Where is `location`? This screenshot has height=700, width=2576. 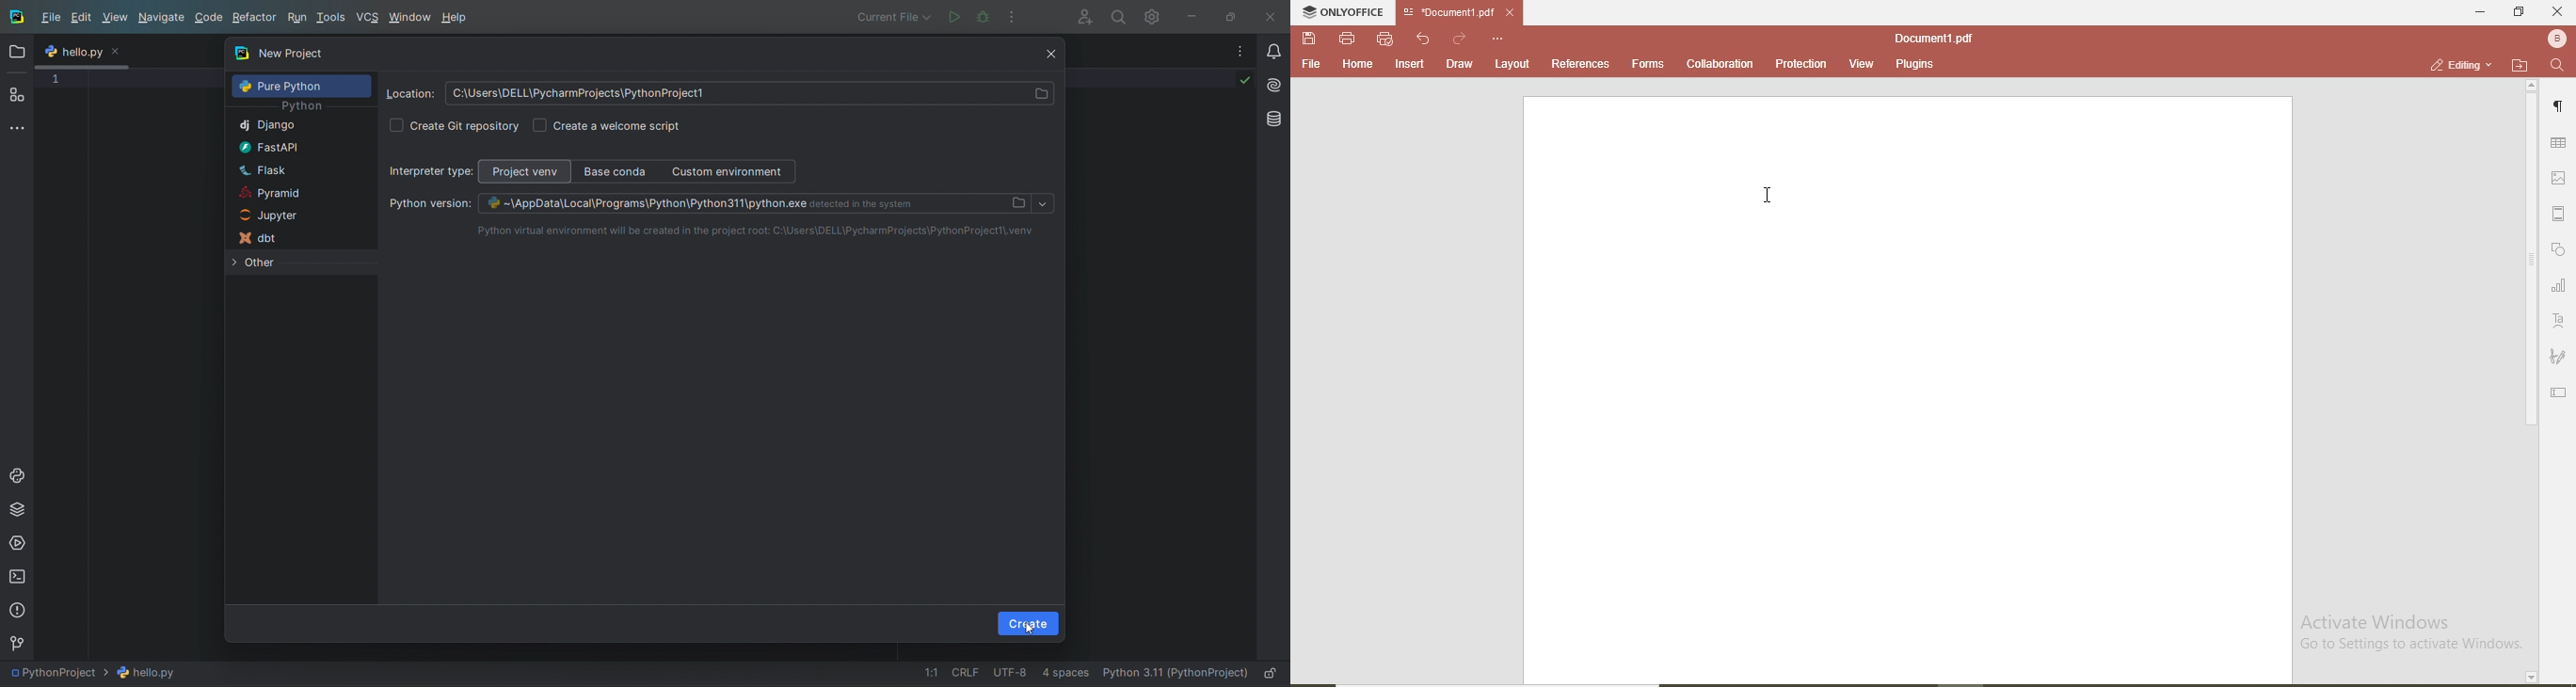 location is located at coordinates (410, 93).